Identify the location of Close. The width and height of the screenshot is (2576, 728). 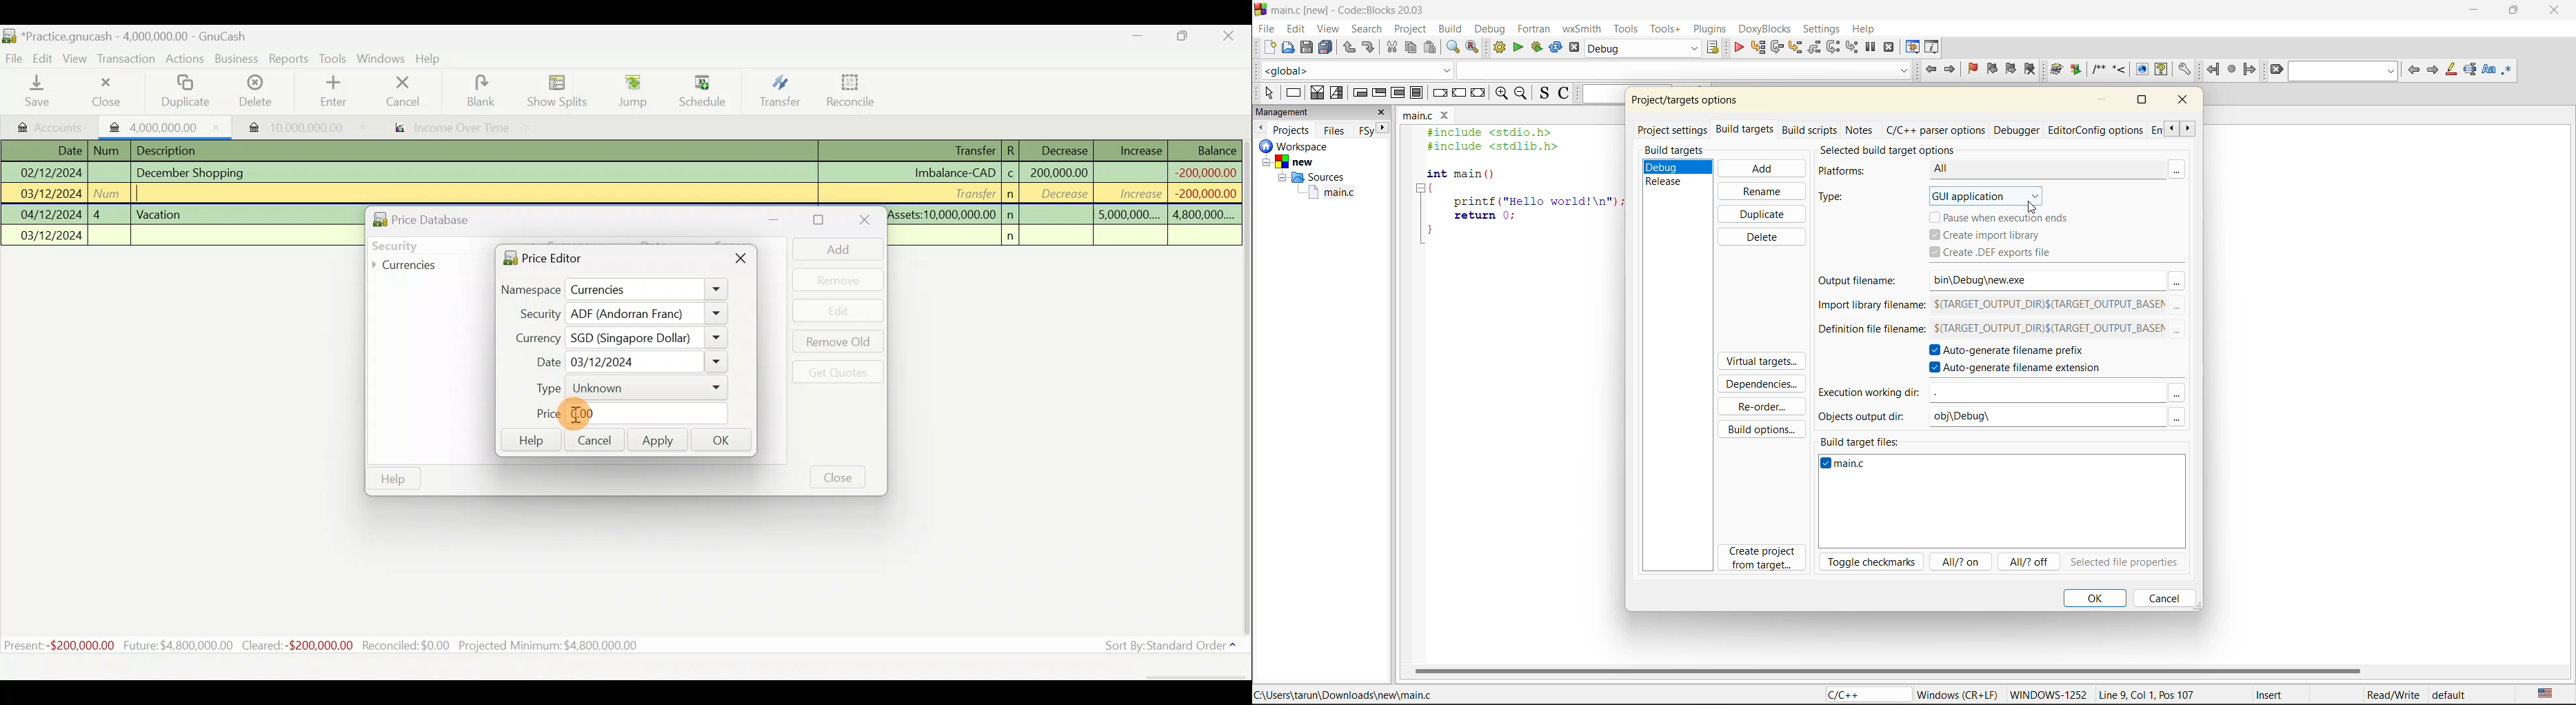
(1233, 36).